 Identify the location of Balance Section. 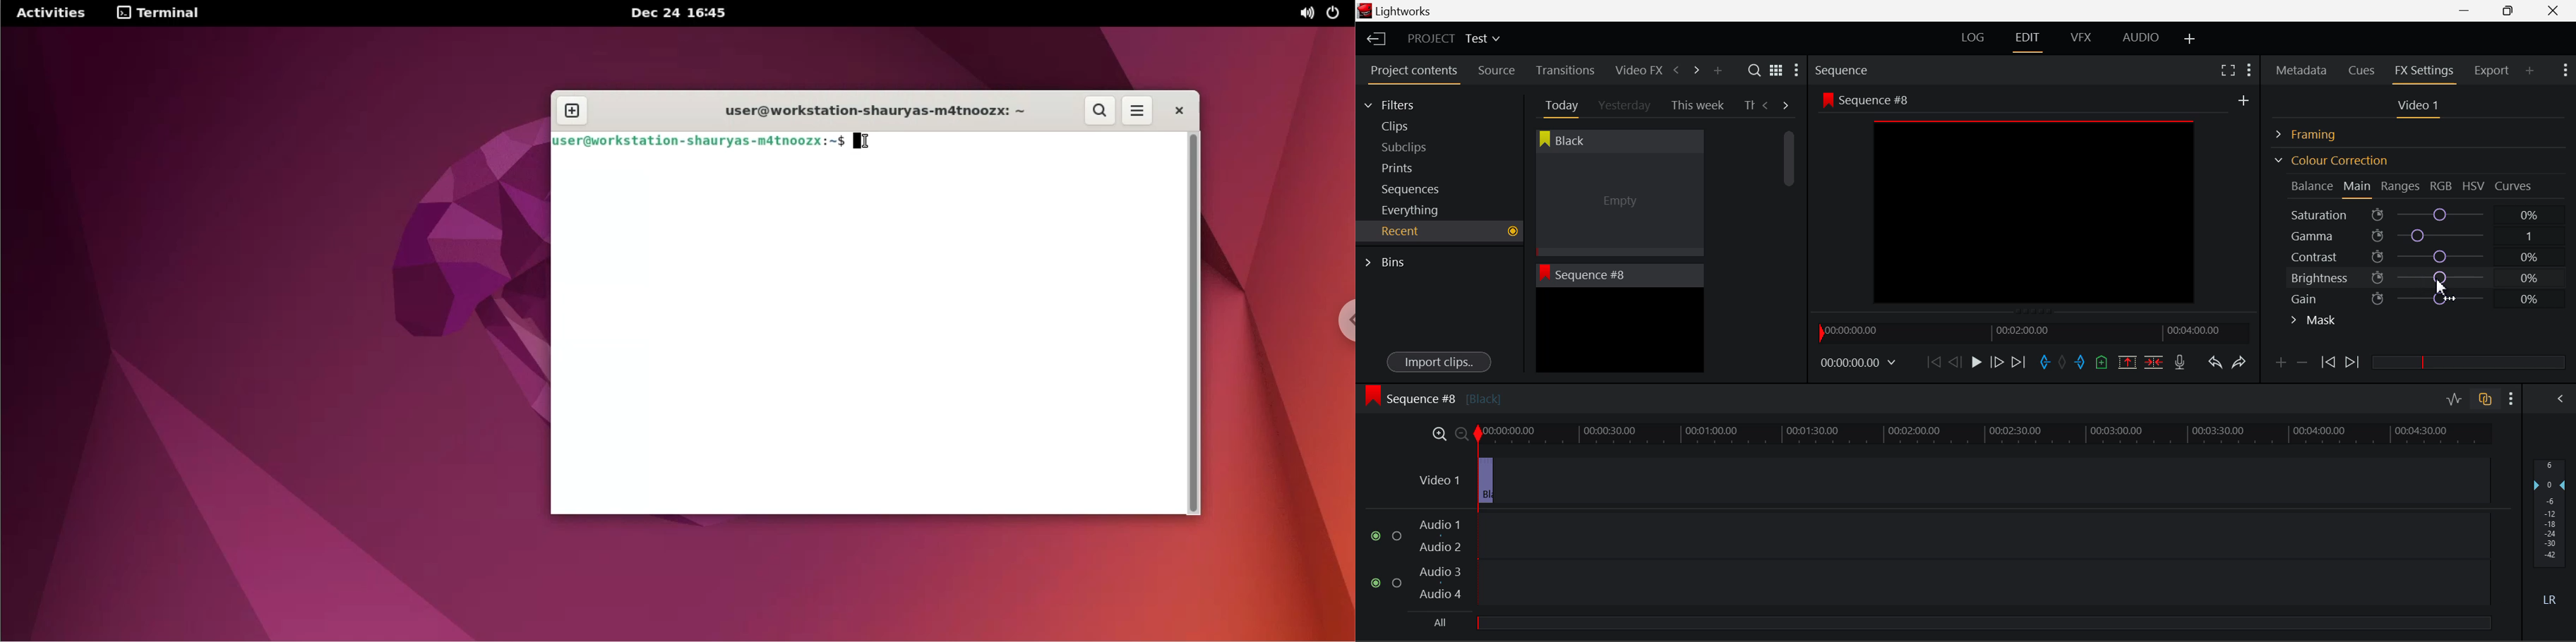
(2314, 186).